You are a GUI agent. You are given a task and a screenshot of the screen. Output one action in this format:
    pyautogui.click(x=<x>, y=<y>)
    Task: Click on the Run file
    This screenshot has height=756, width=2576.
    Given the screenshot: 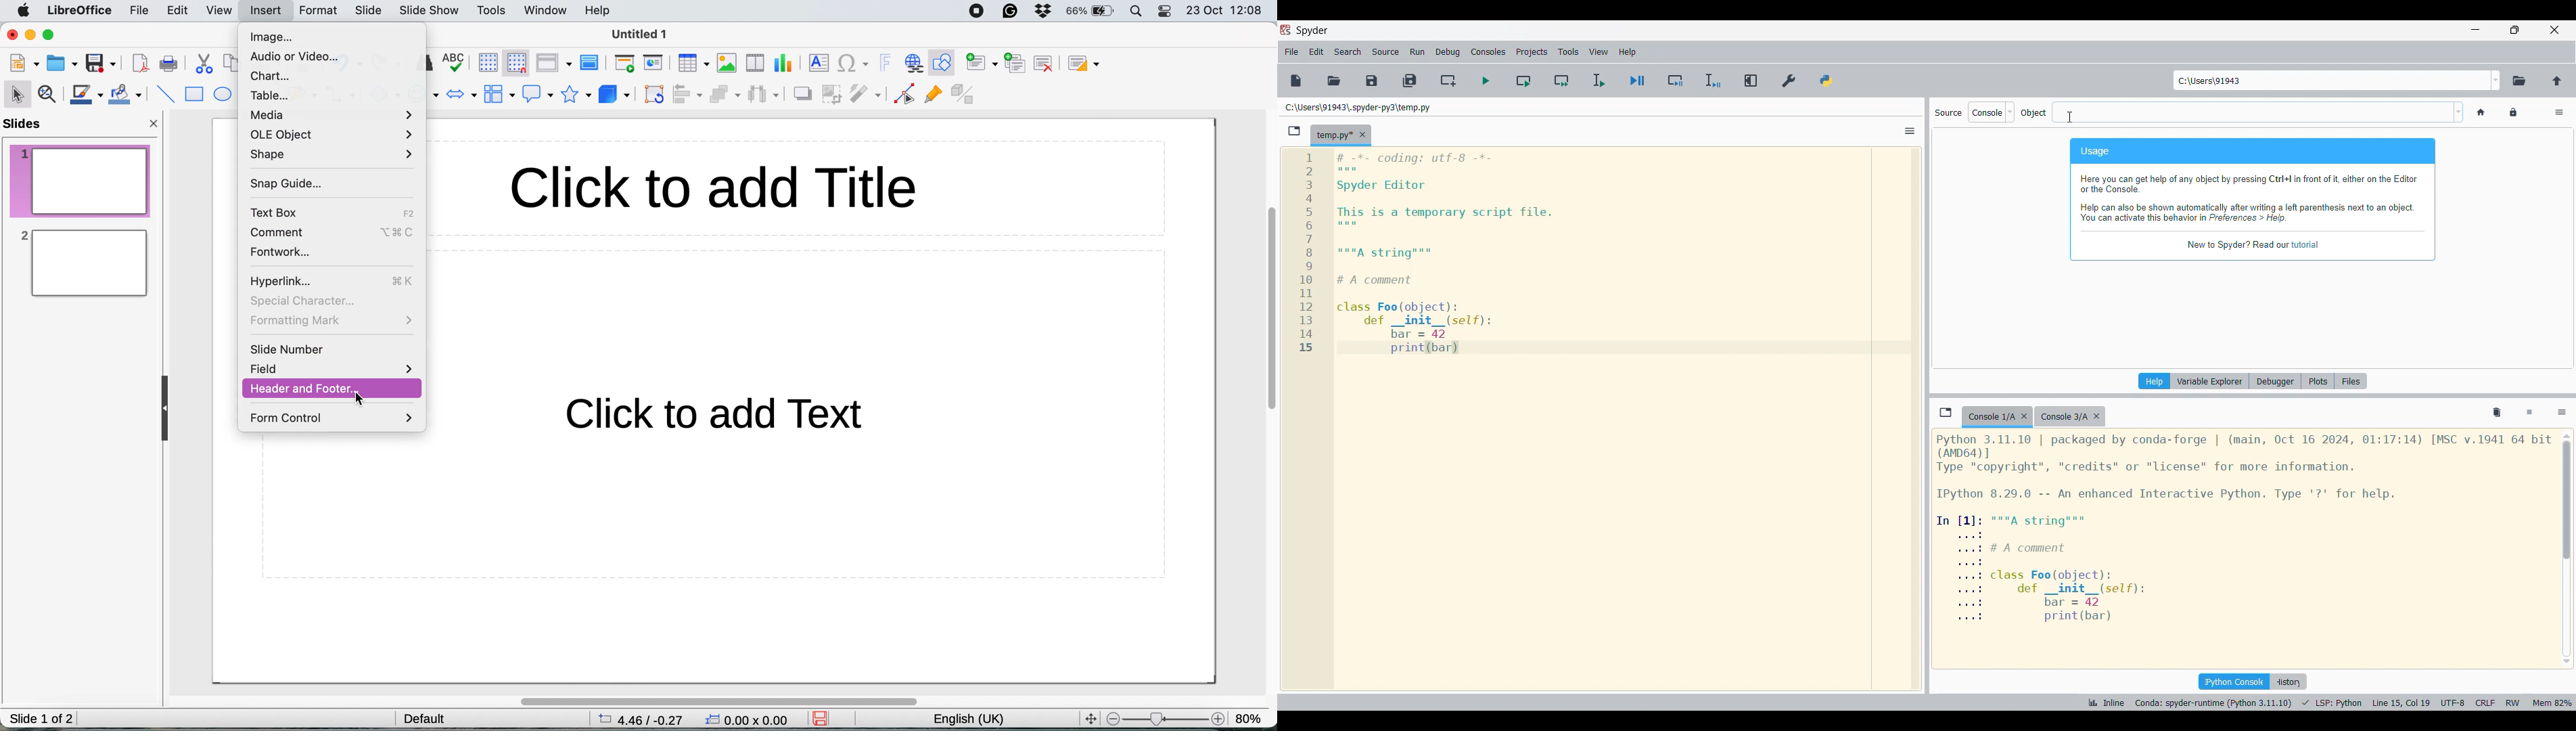 What is the action you would take?
    pyautogui.click(x=1486, y=81)
    